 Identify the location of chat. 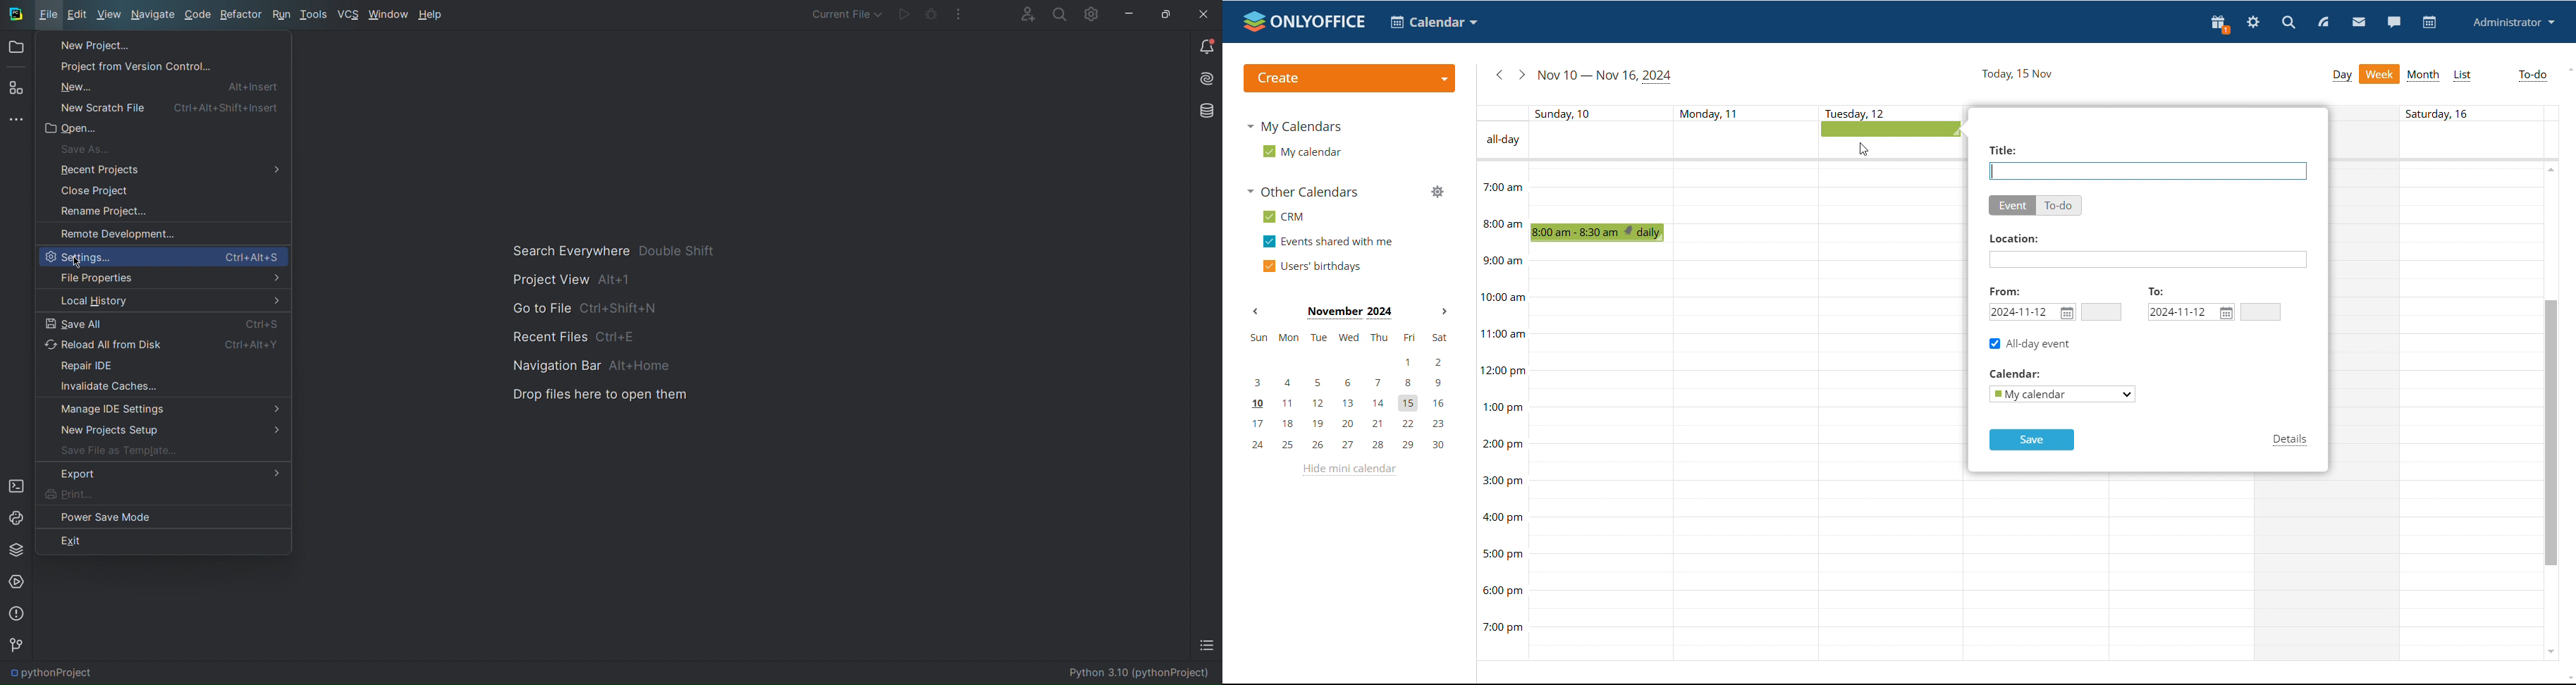
(2392, 22).